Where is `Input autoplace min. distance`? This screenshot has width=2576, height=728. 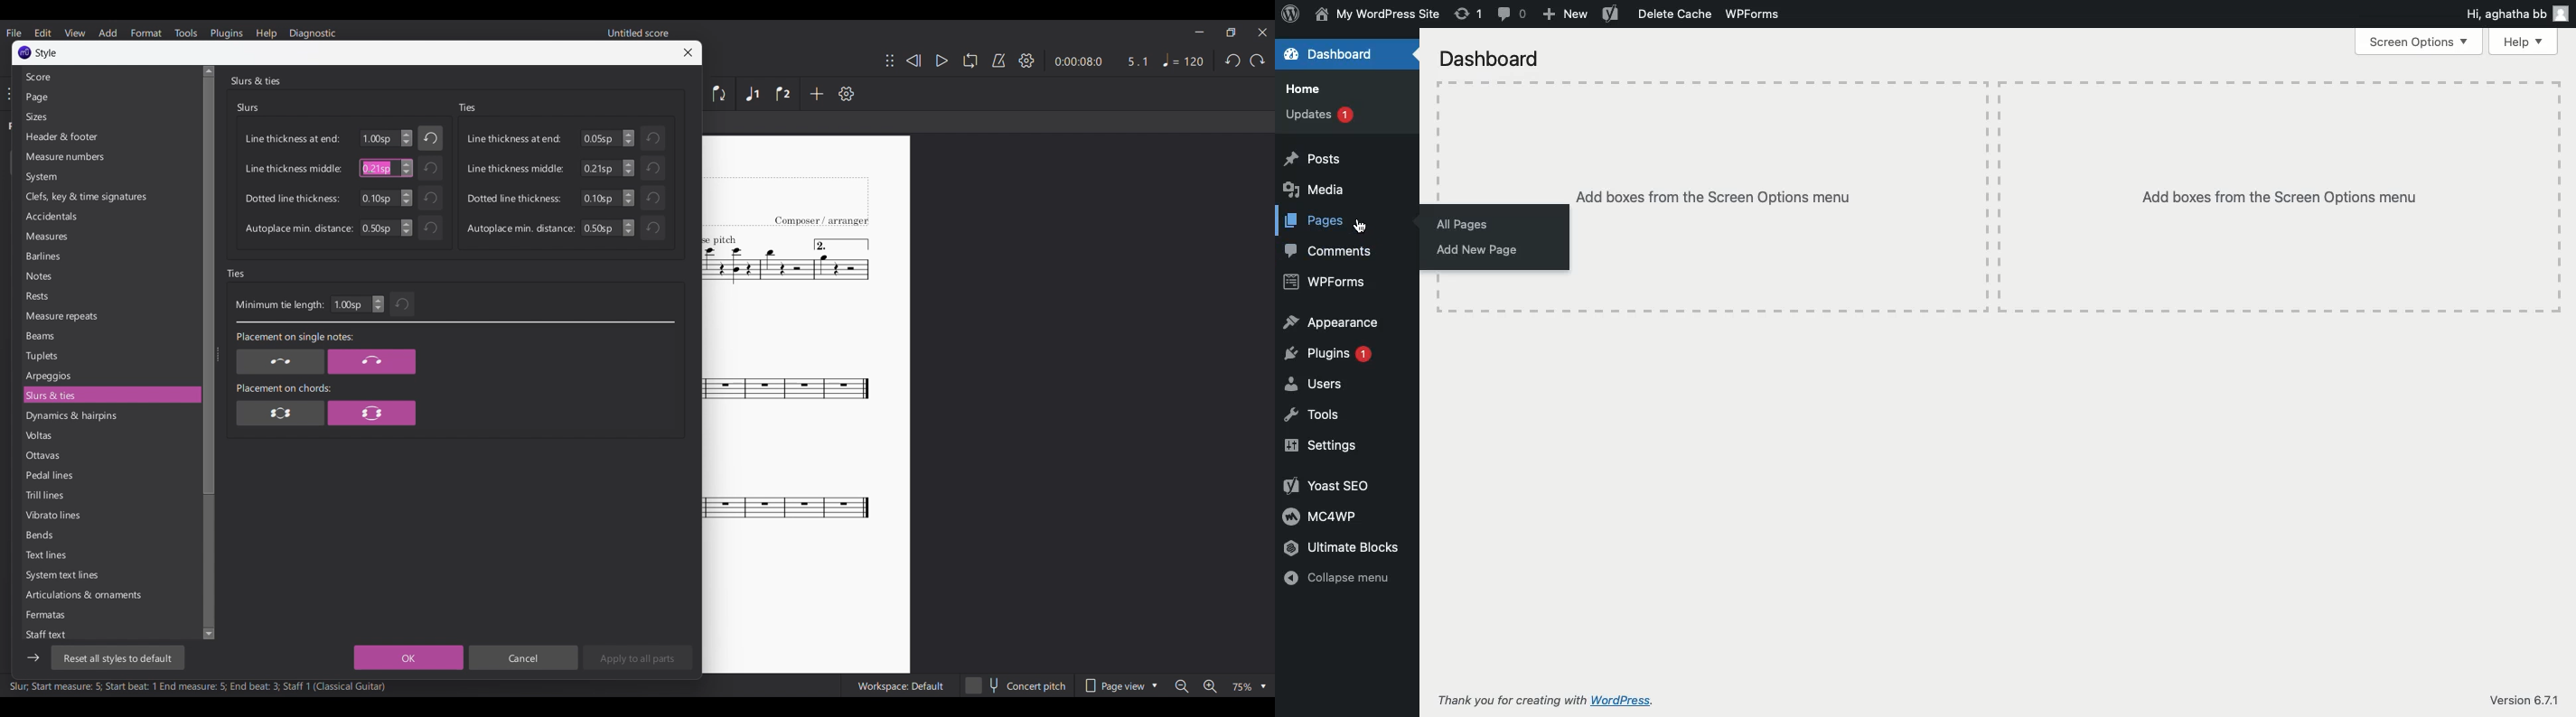
Input autoplace min. distance is located at coordinates (601, 228).